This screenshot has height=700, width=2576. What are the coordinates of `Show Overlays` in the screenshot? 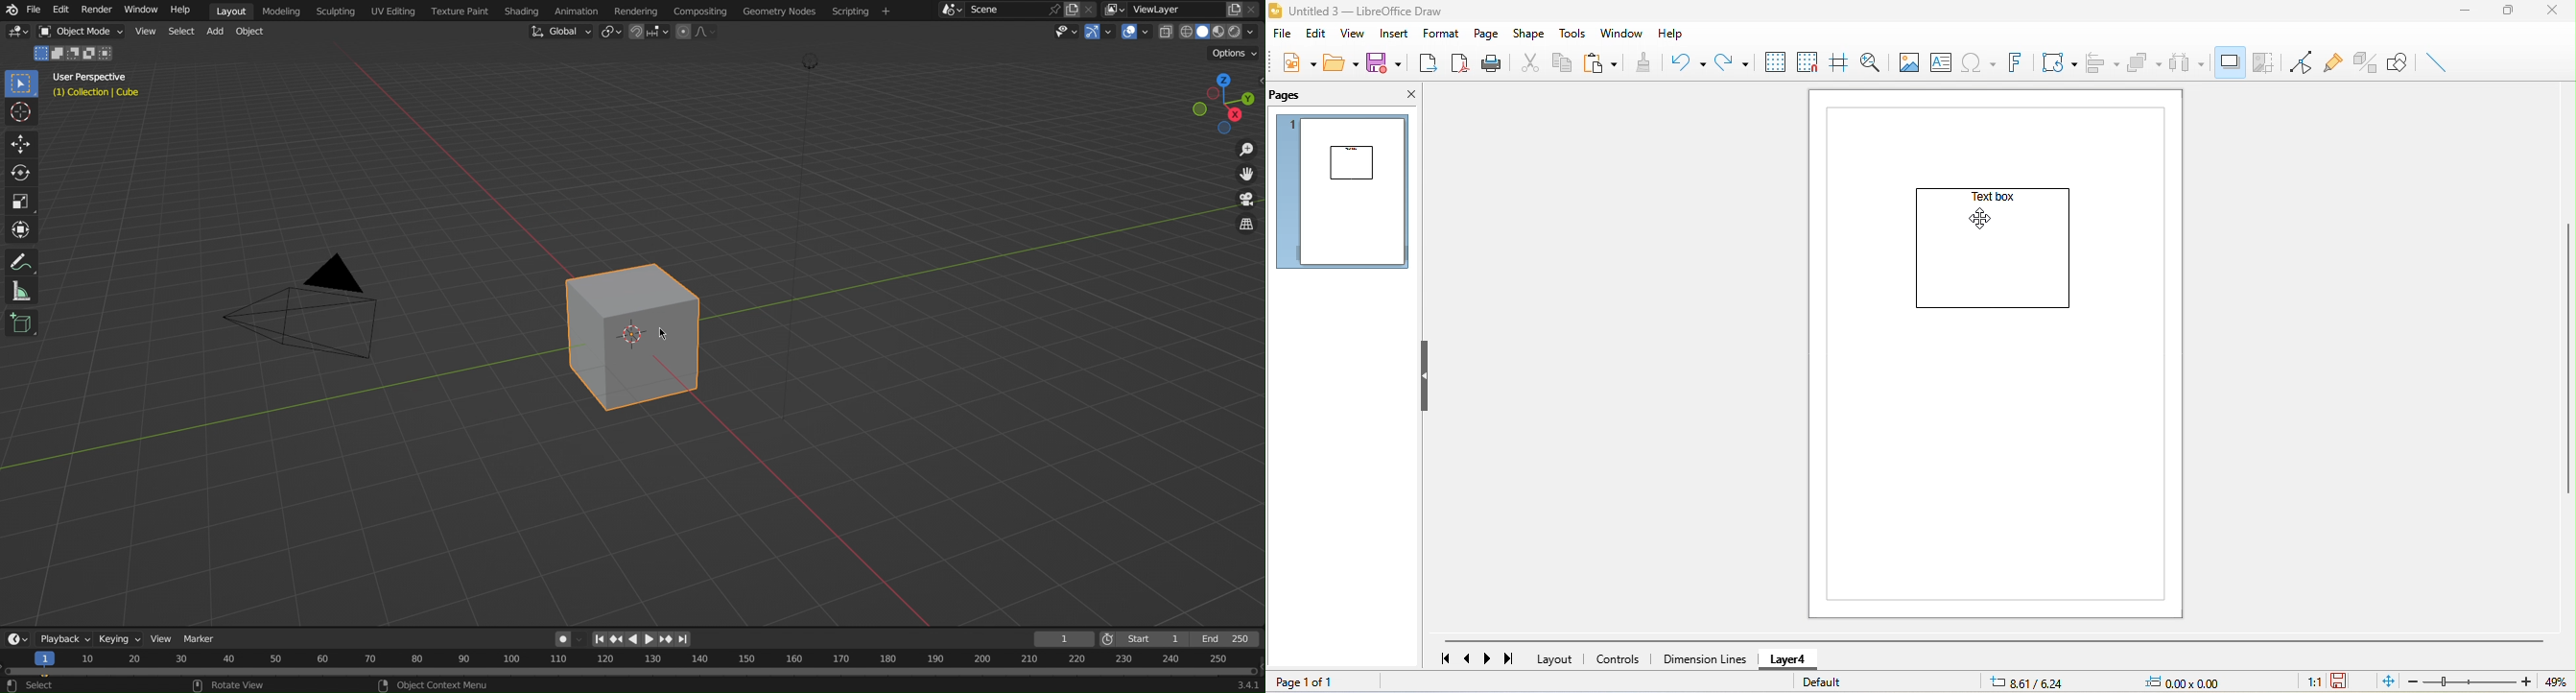 It's located at (1135, 34).